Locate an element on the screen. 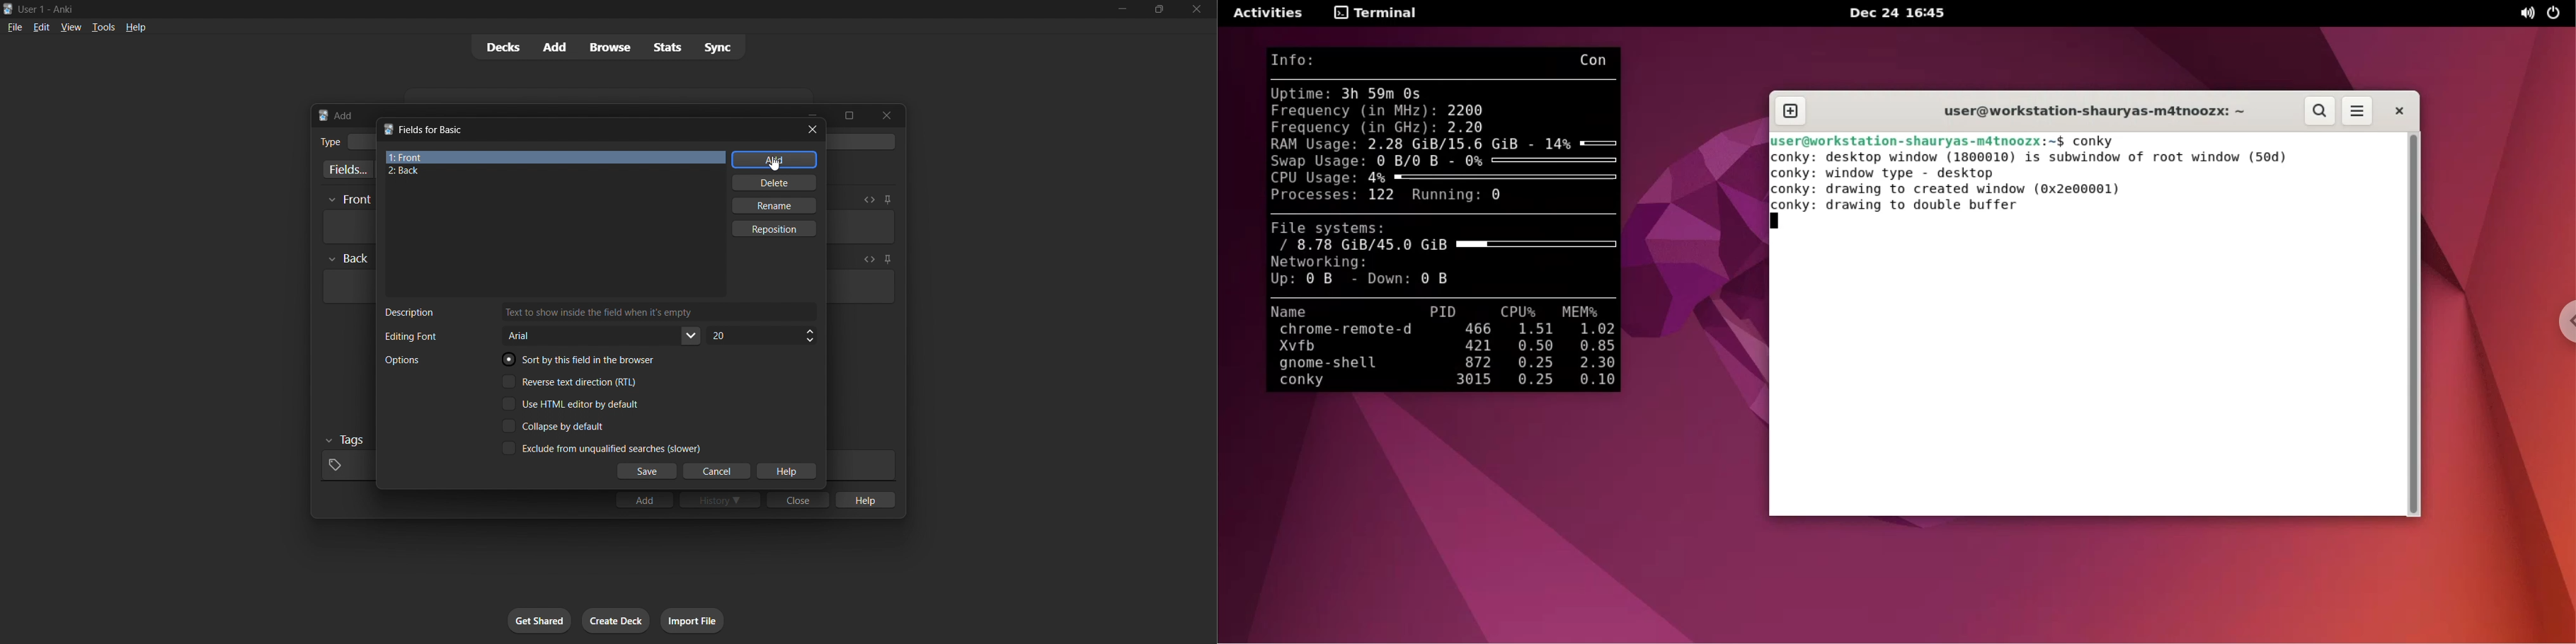  help is located at coordinates (786, 472).